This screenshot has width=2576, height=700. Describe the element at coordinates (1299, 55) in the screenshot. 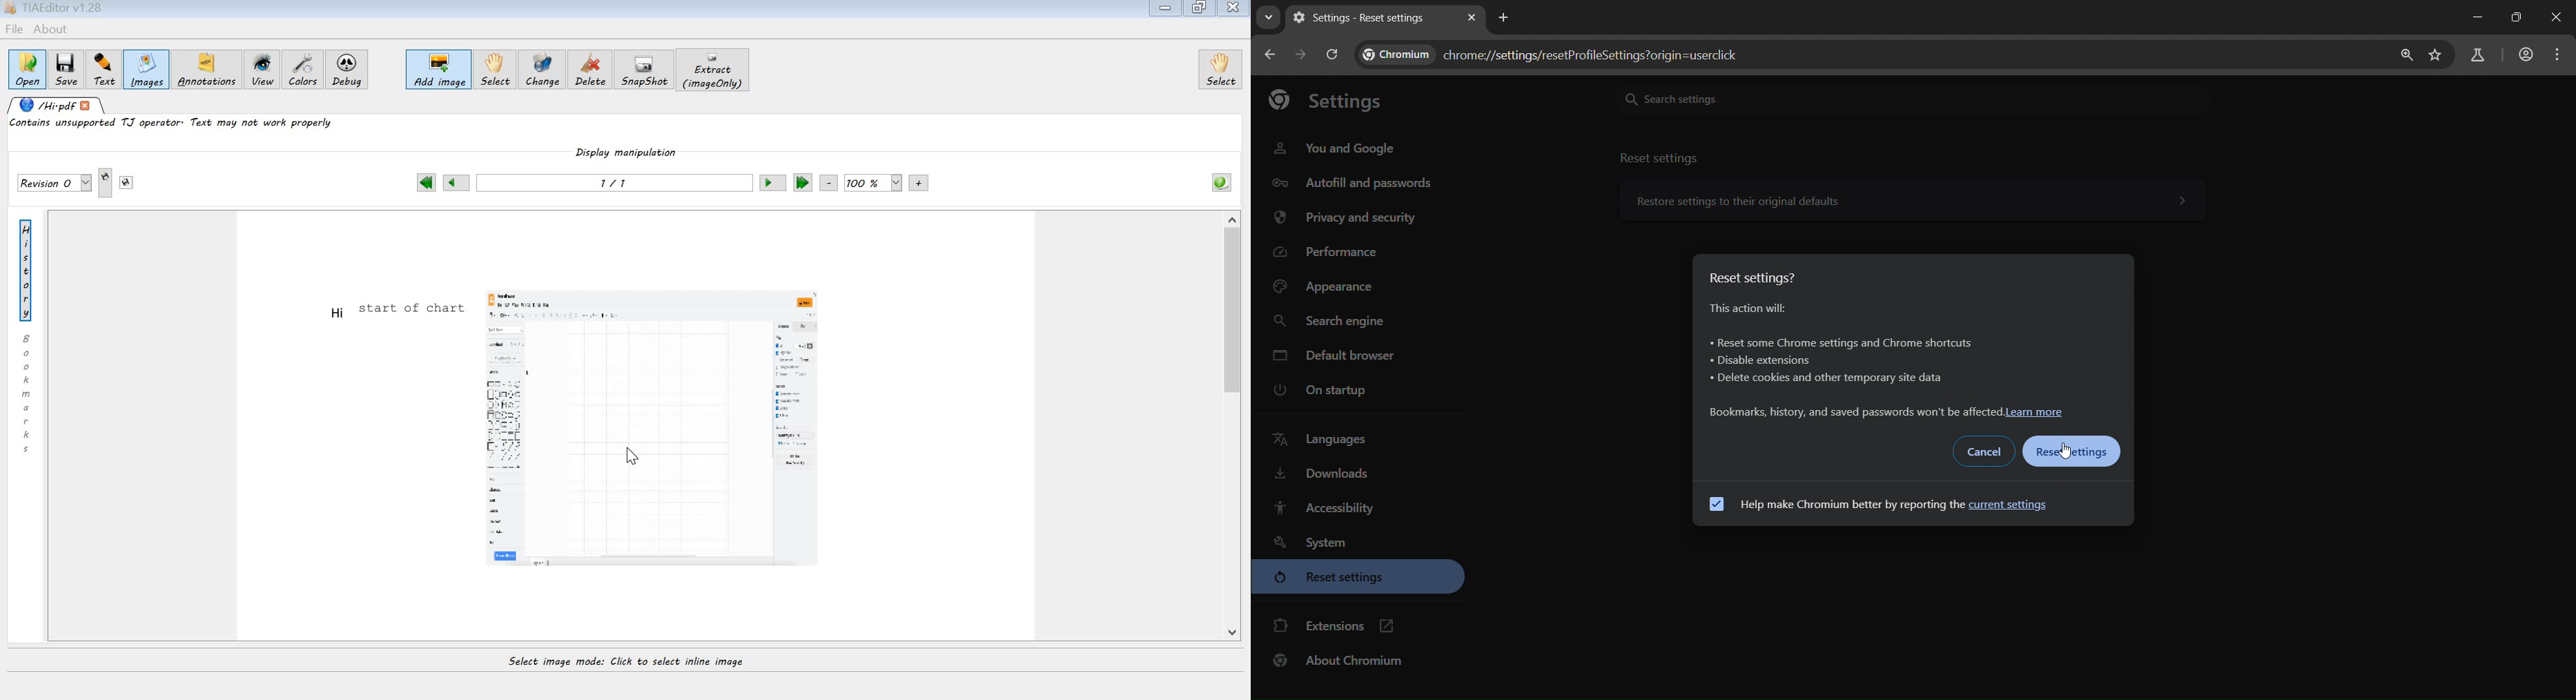

I see `go forward one page` at that location.